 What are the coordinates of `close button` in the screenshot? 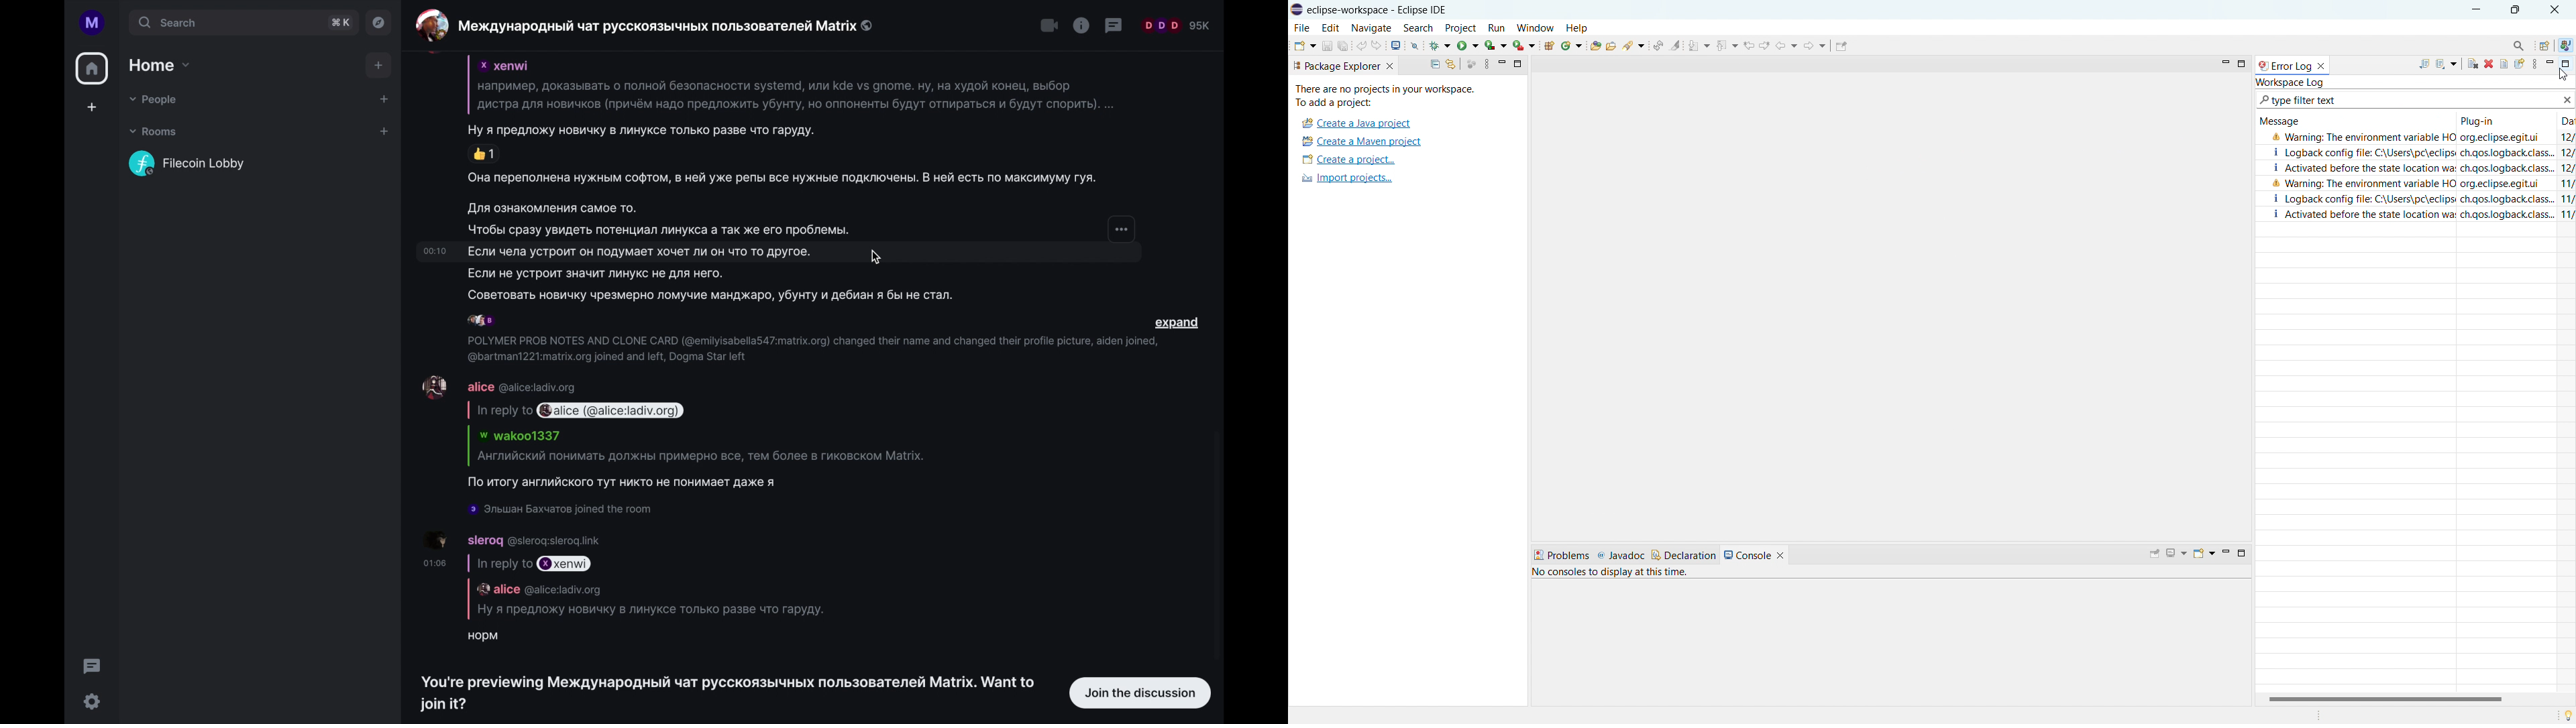 It's located at (2558, 9).